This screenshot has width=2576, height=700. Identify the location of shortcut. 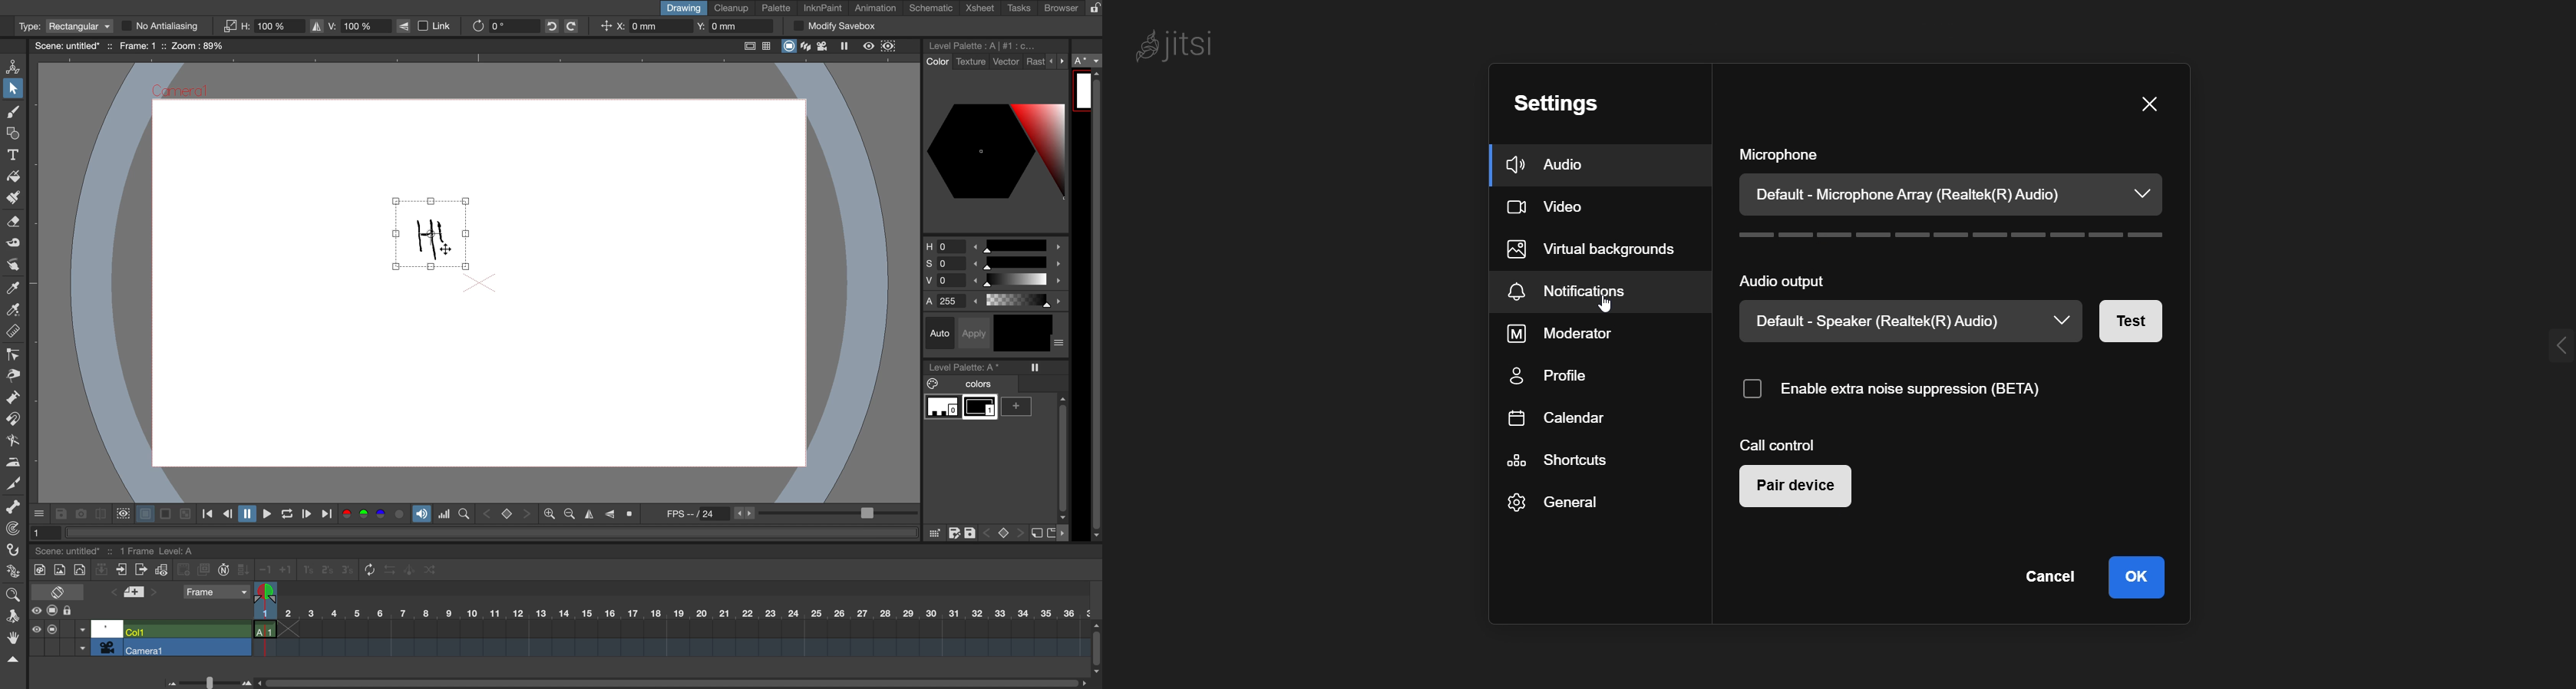
(1564, 459).